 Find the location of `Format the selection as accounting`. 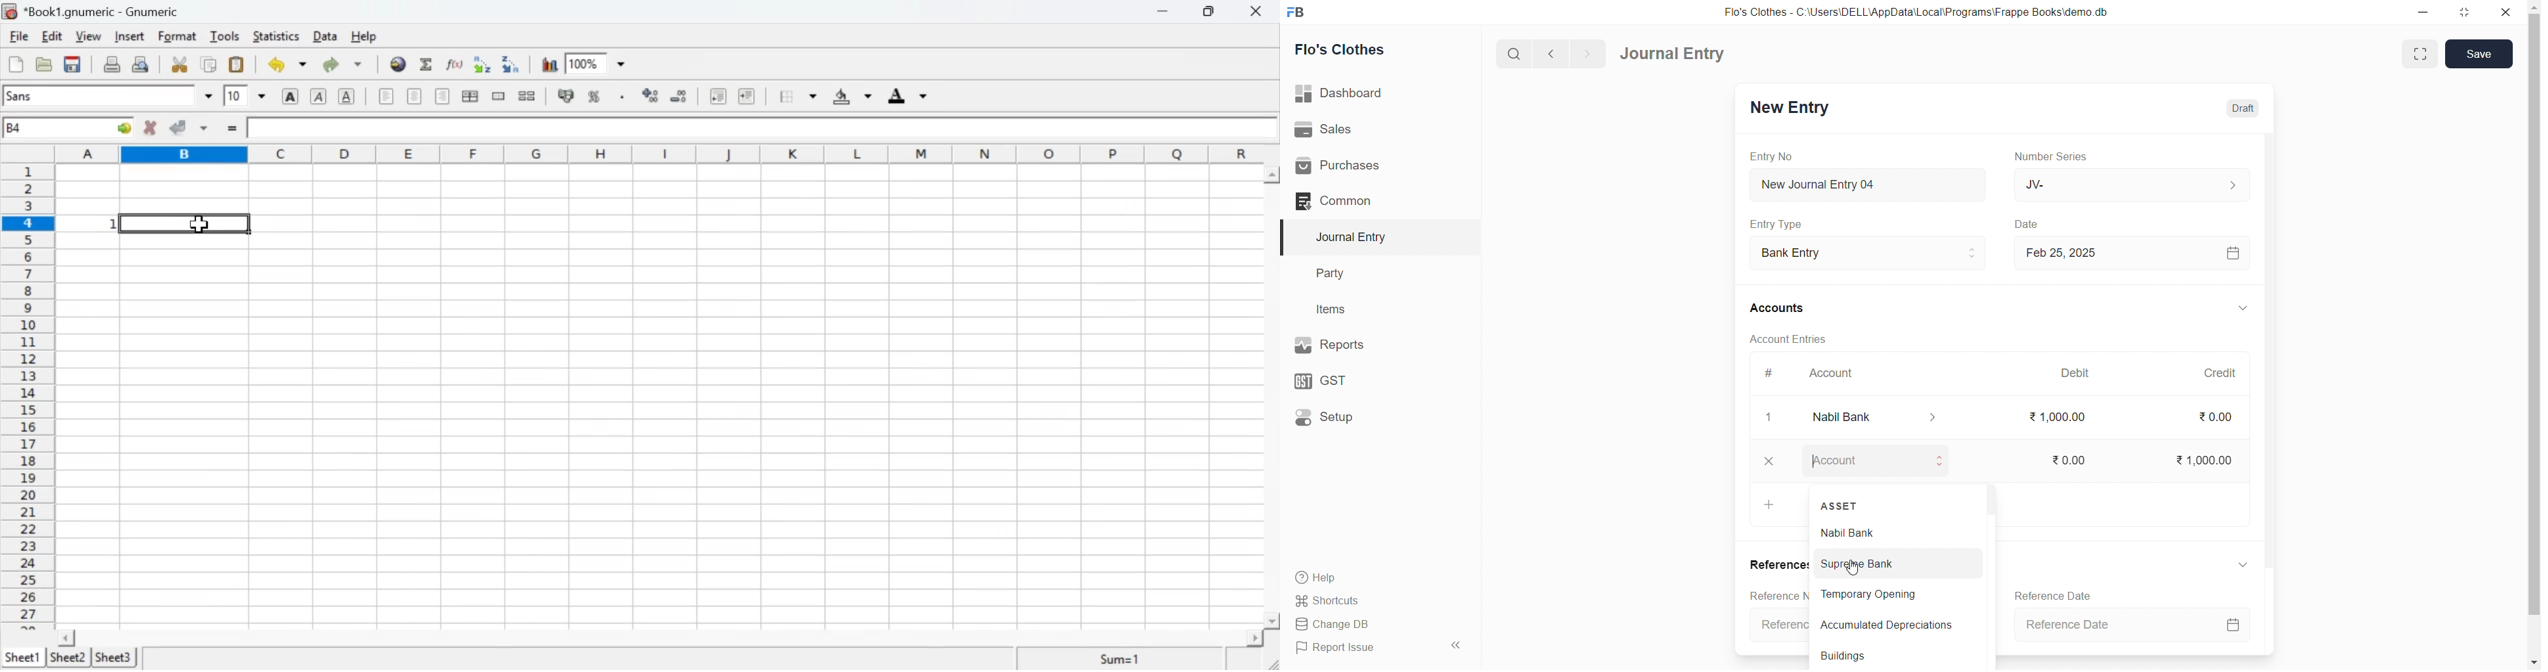

Format the selection as accounting is located at coordinates (566, 96).